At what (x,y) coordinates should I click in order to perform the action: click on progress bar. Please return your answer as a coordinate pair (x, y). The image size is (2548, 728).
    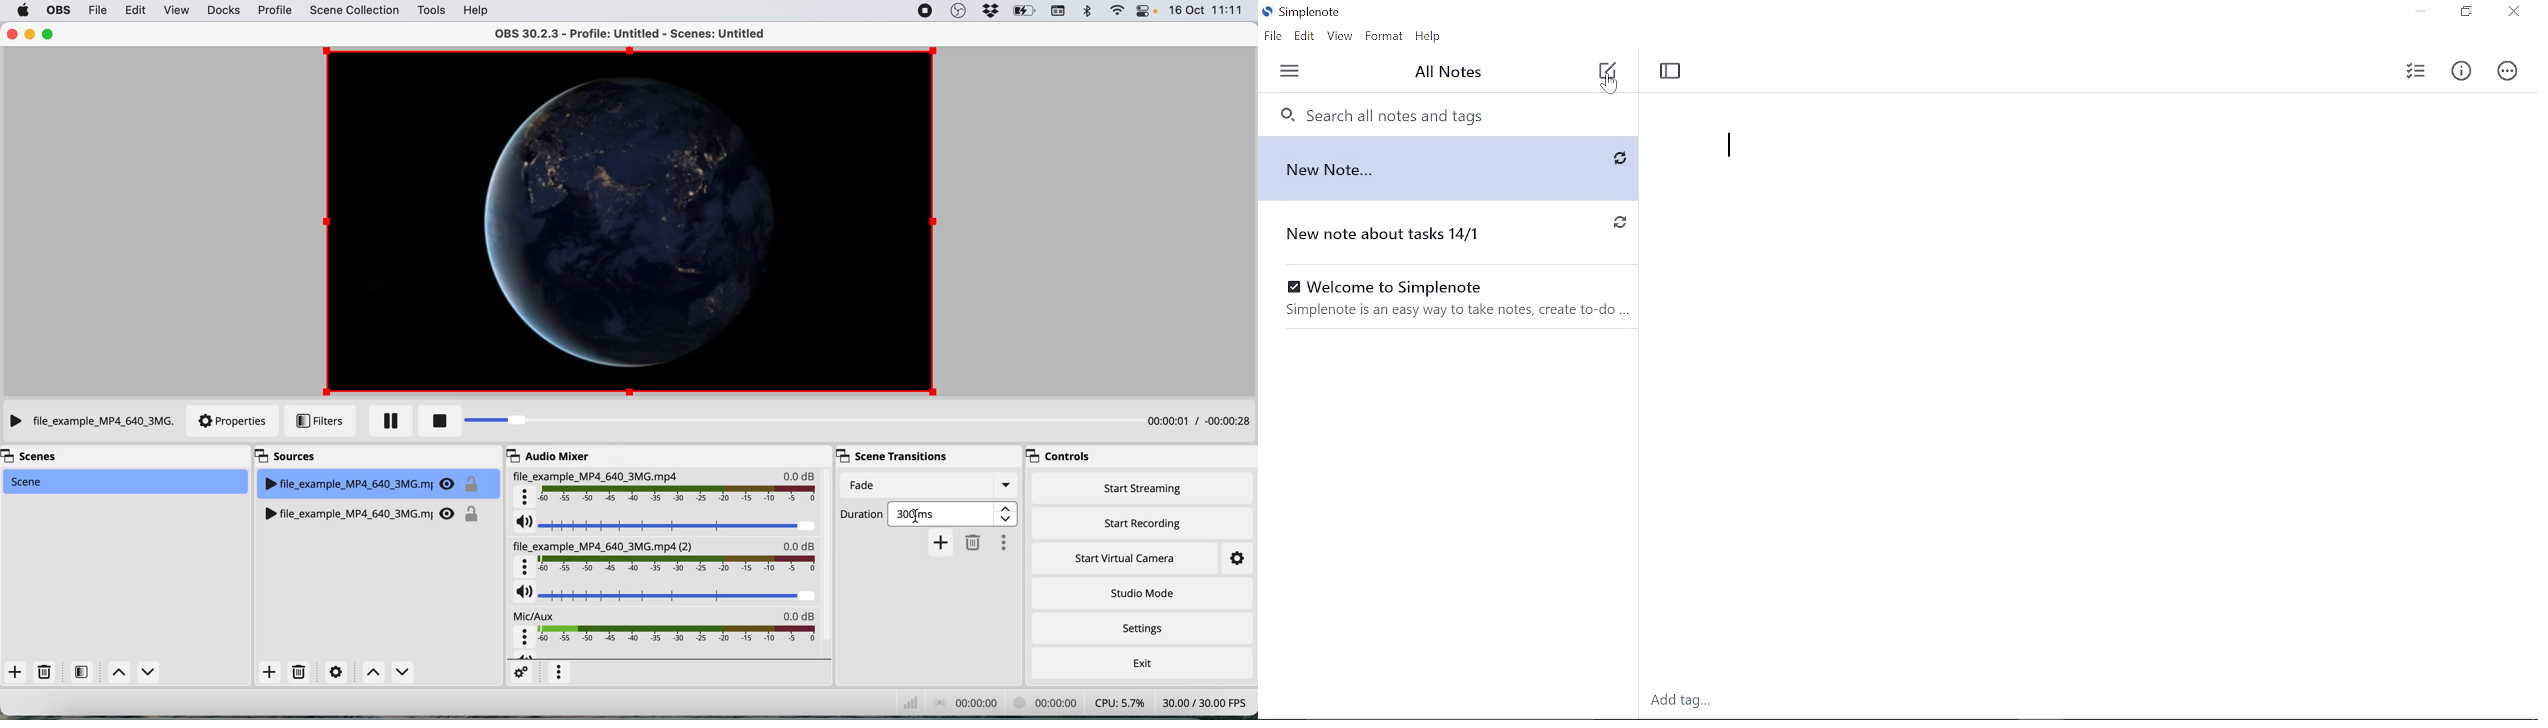
    Looking at the image, I should click on (757, 421).